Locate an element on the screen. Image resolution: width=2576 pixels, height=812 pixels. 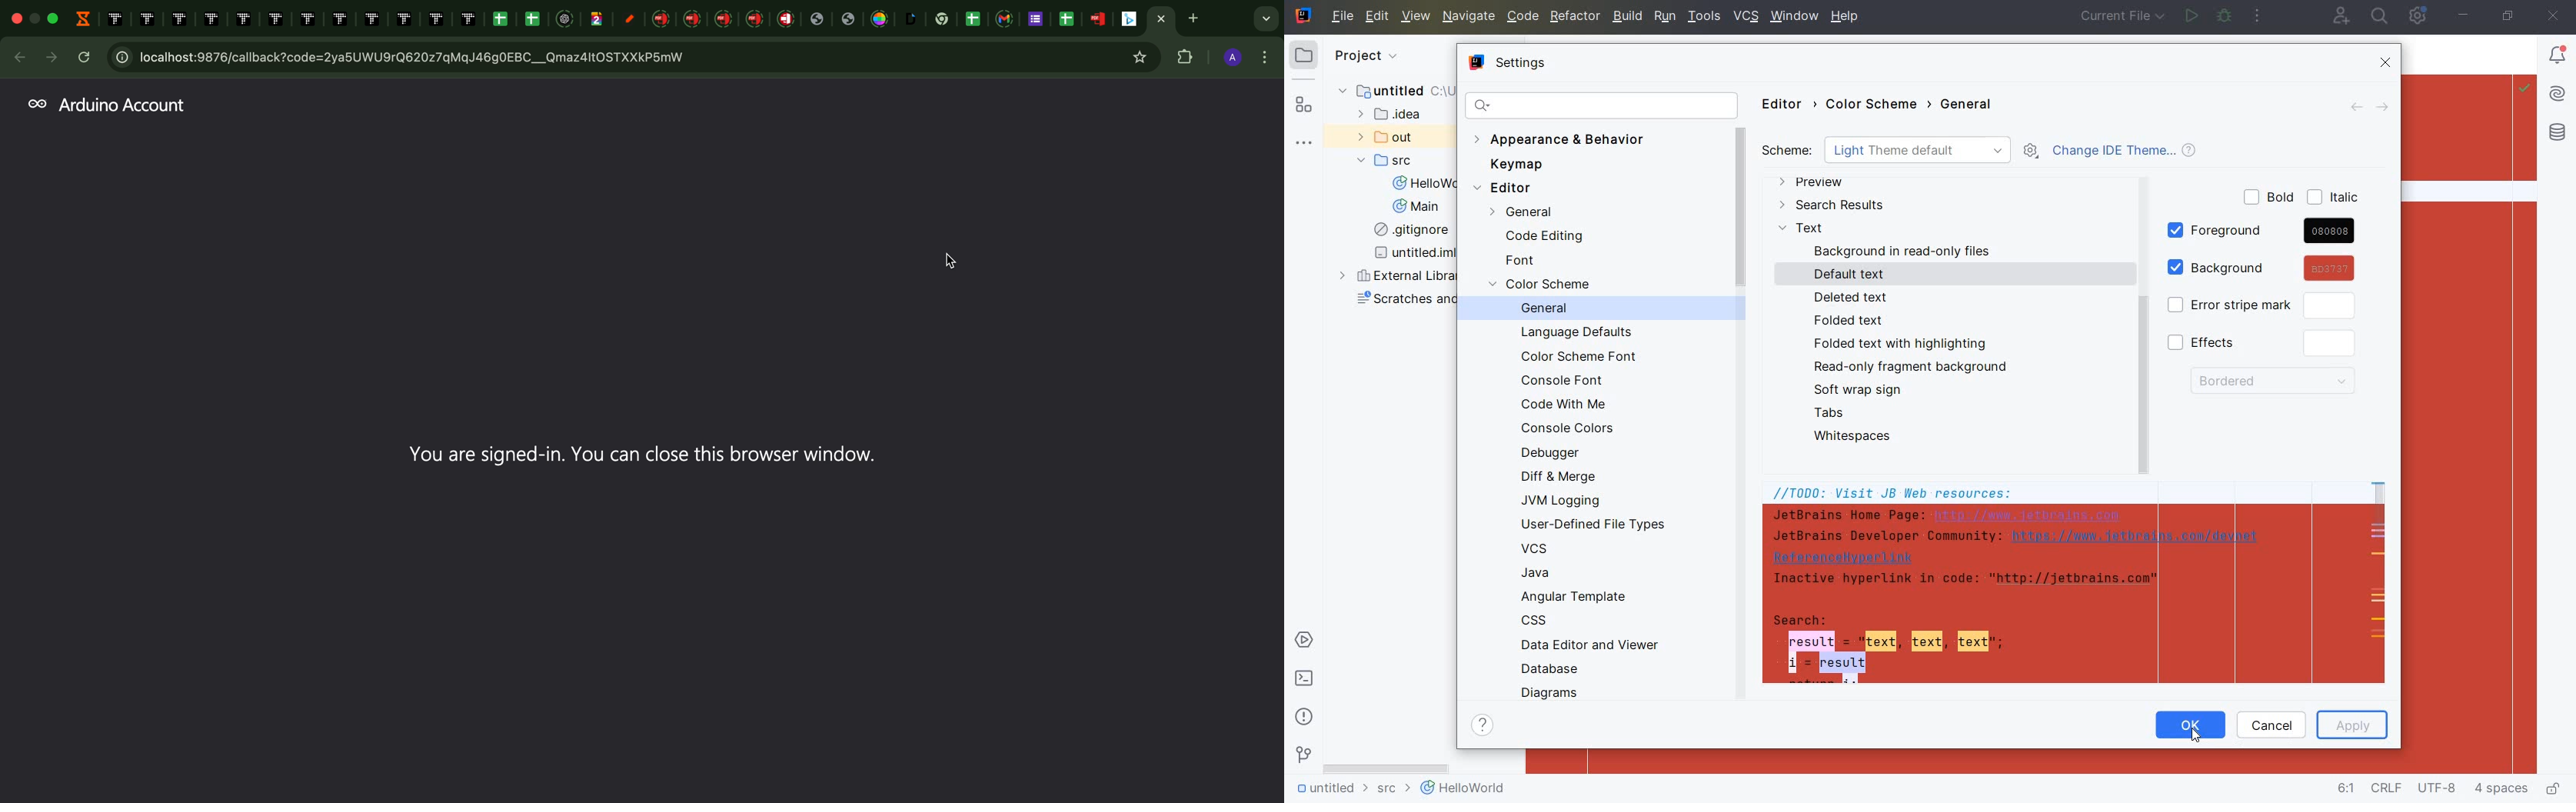
make file ready only is located at coordinates (2555, 789).